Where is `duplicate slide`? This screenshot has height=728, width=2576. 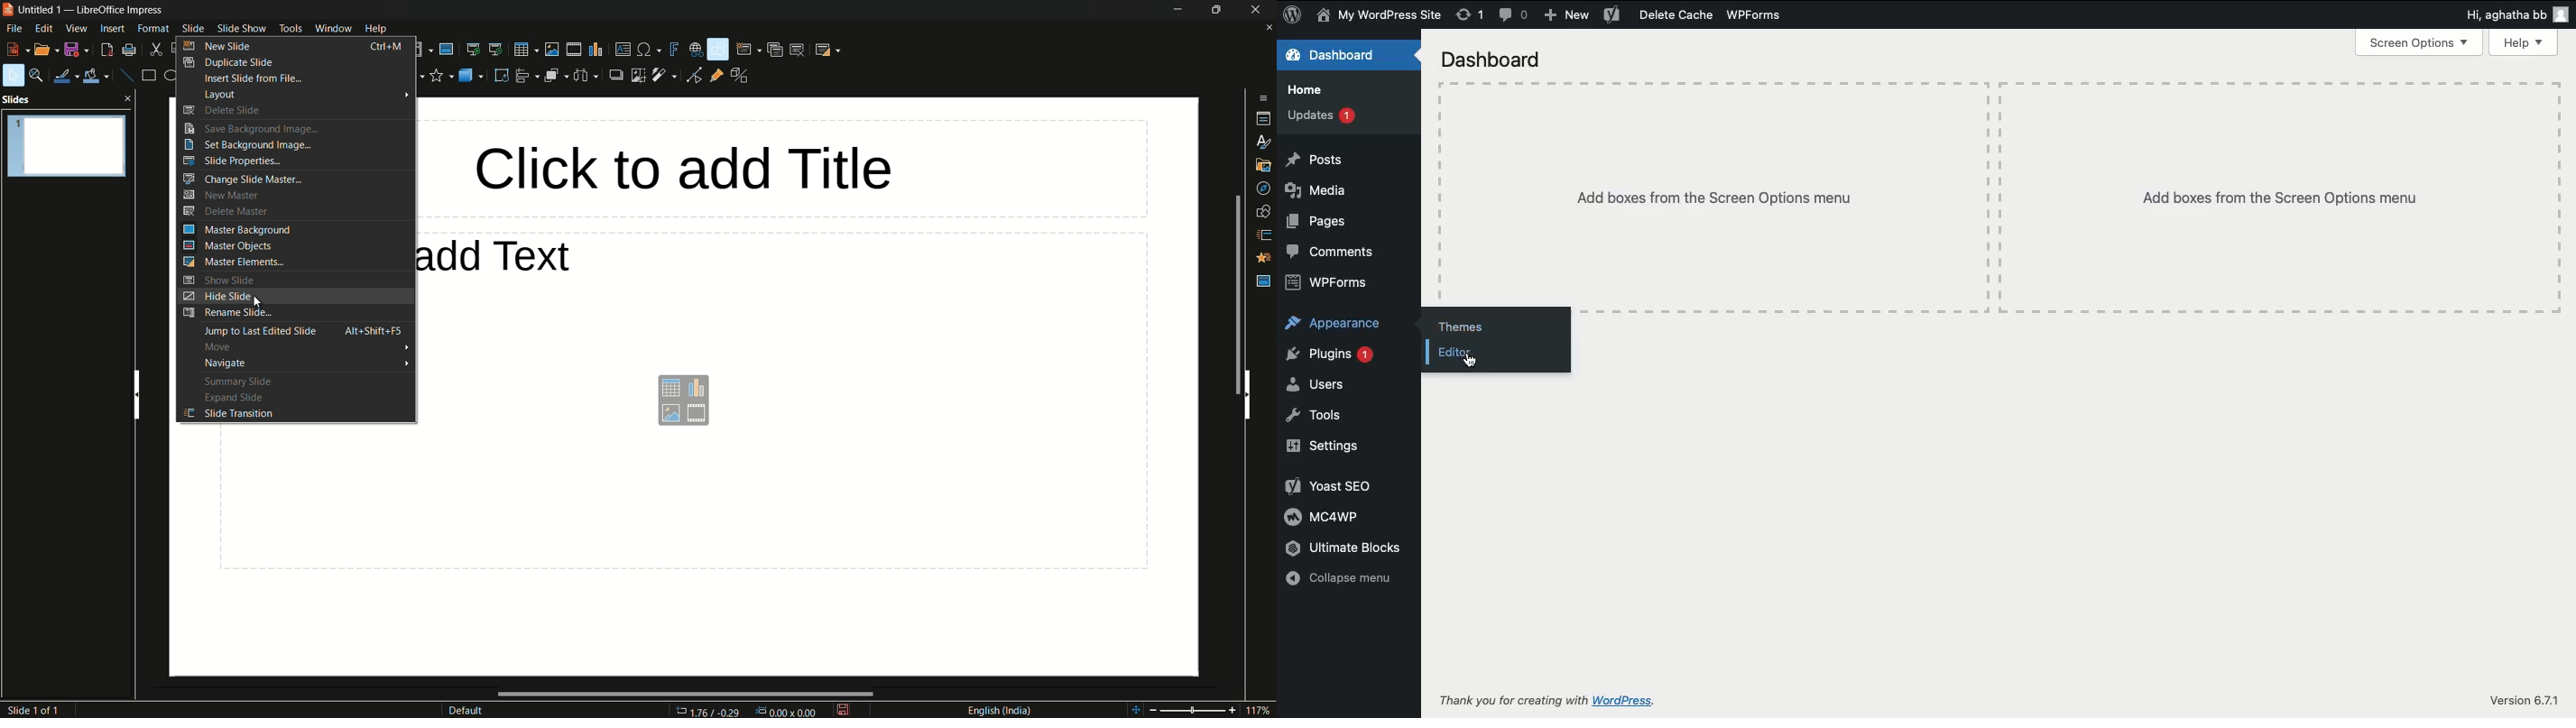 duplicate slide is located at coordinates (773, 49).